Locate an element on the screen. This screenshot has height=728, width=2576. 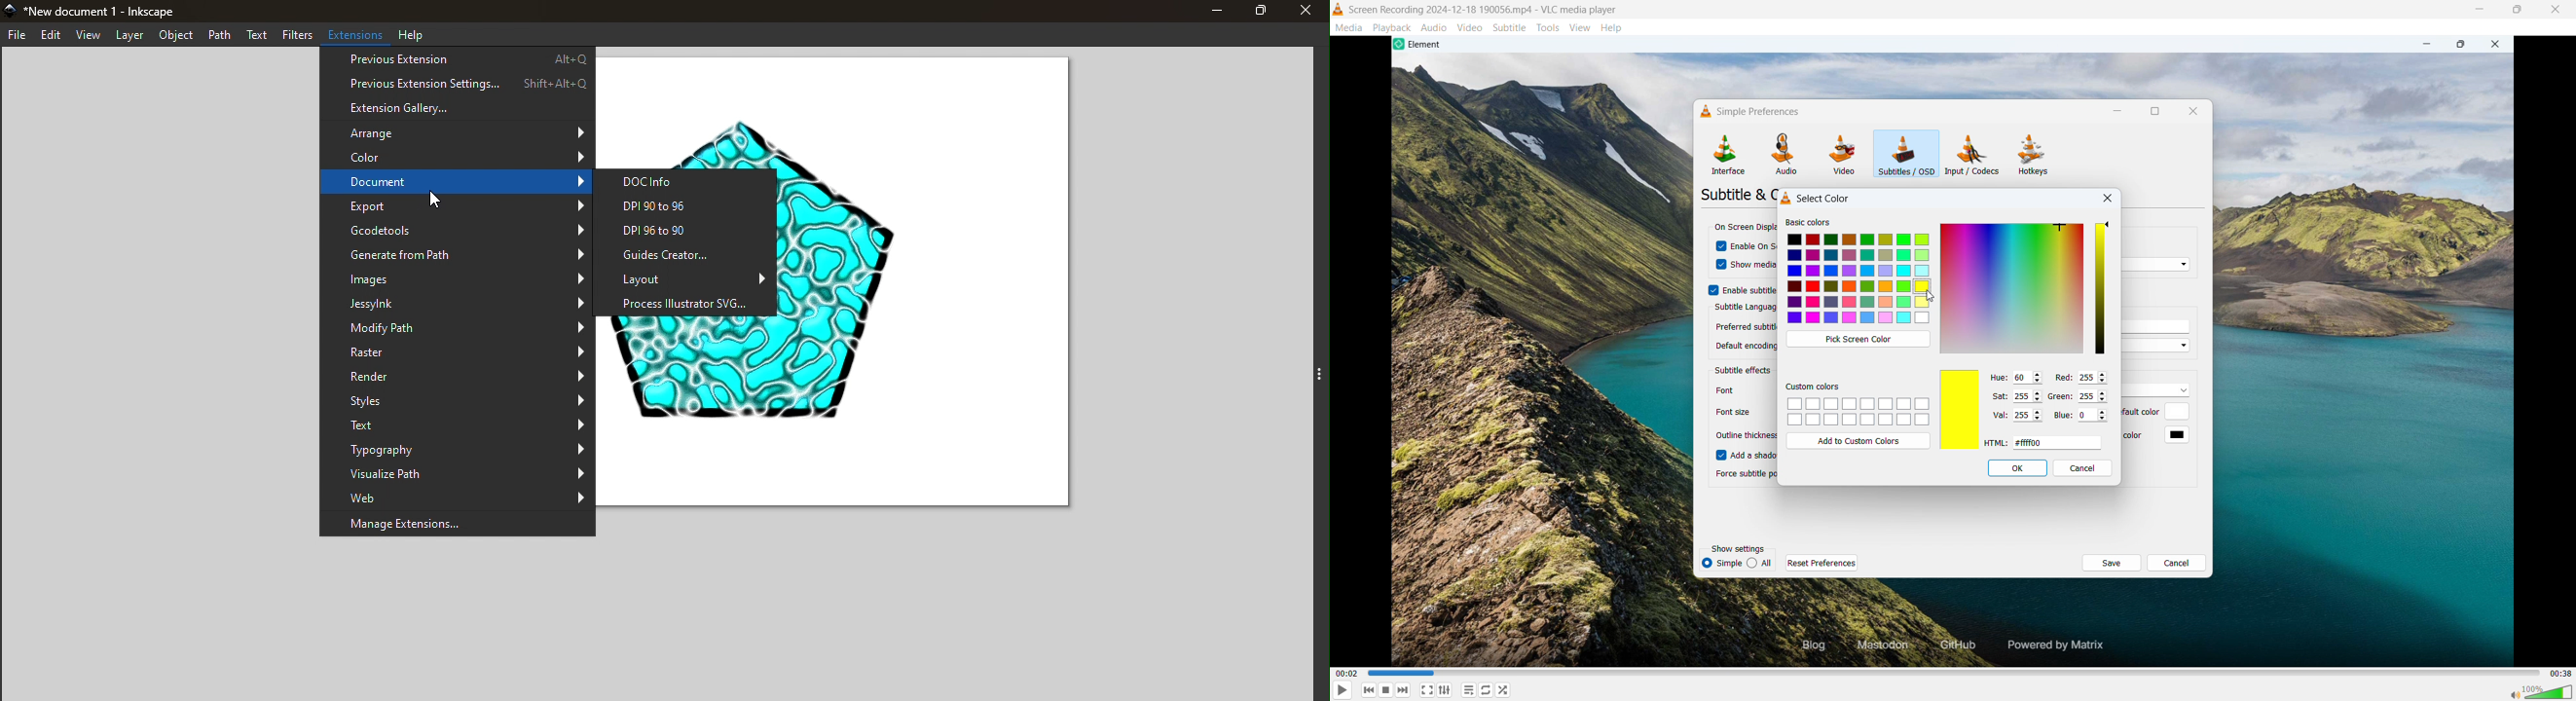
Visualize Path is located at coordinates (456, 474).